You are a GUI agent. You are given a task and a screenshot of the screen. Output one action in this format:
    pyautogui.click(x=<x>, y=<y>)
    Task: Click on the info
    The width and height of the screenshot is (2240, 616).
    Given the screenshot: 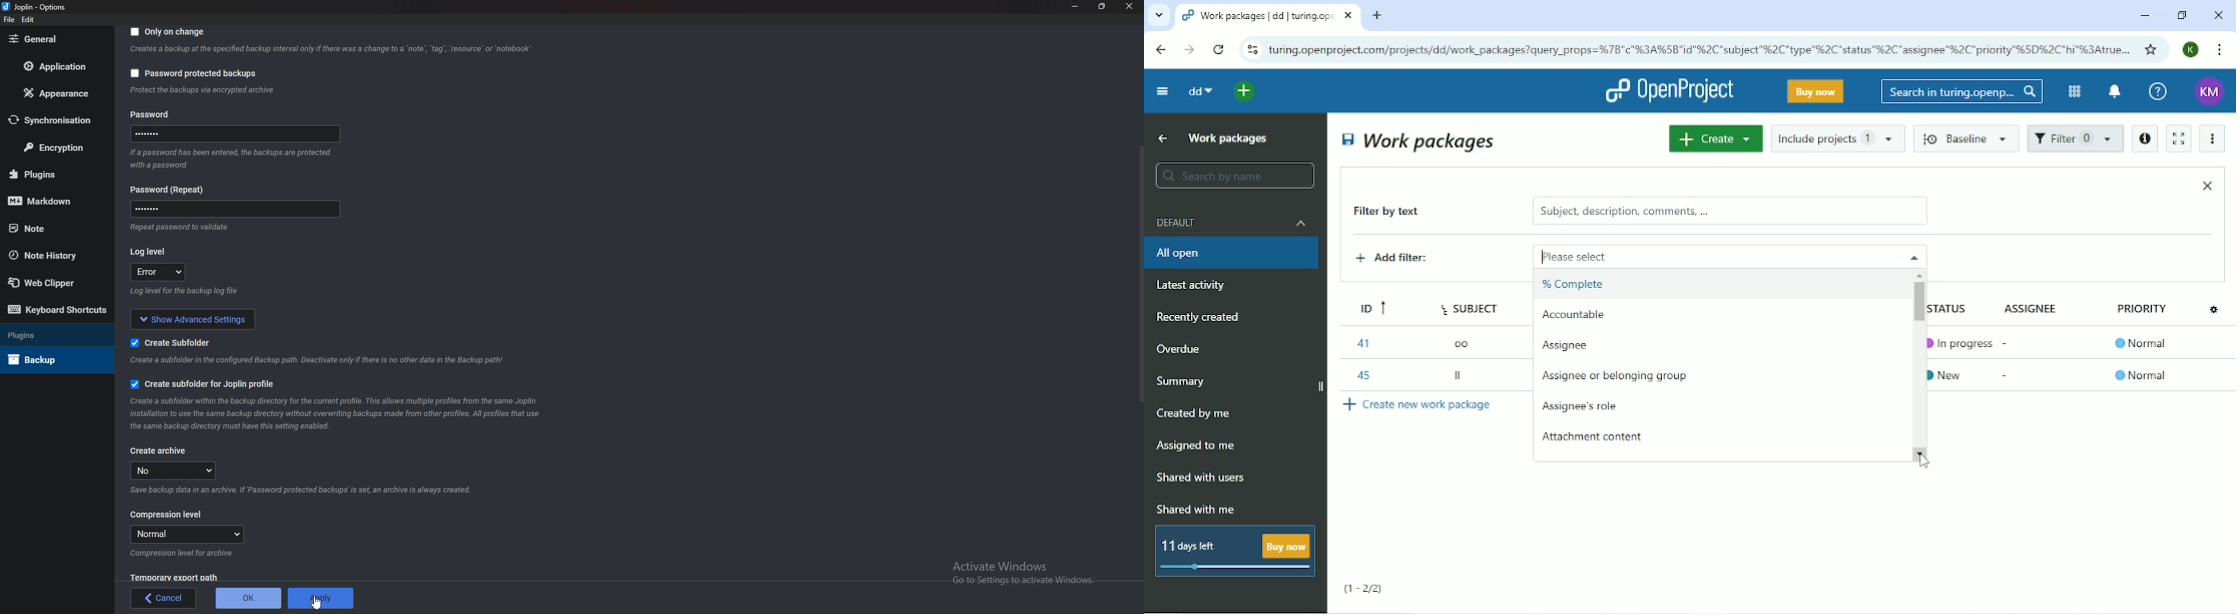 What is the action you would take?
    pyautogui.click(x=202, y=91)
    